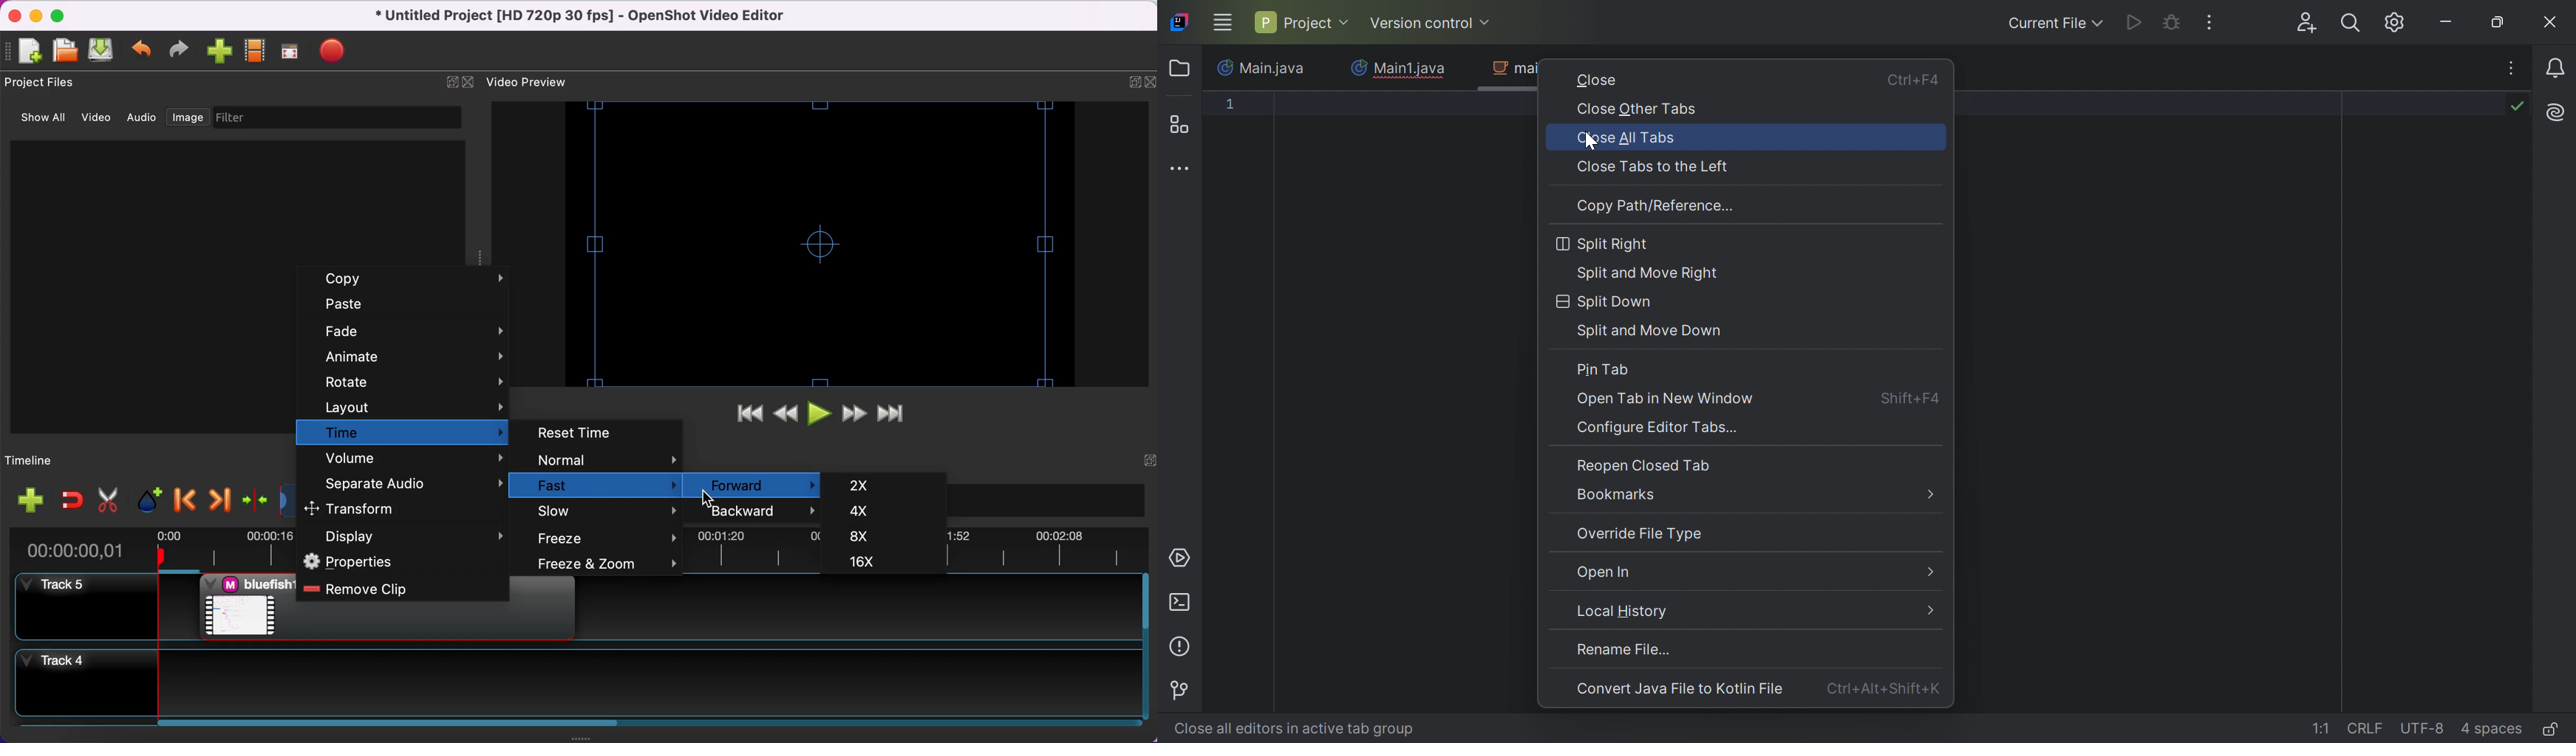  I want to click on More tool windows, so click(1180, 169).